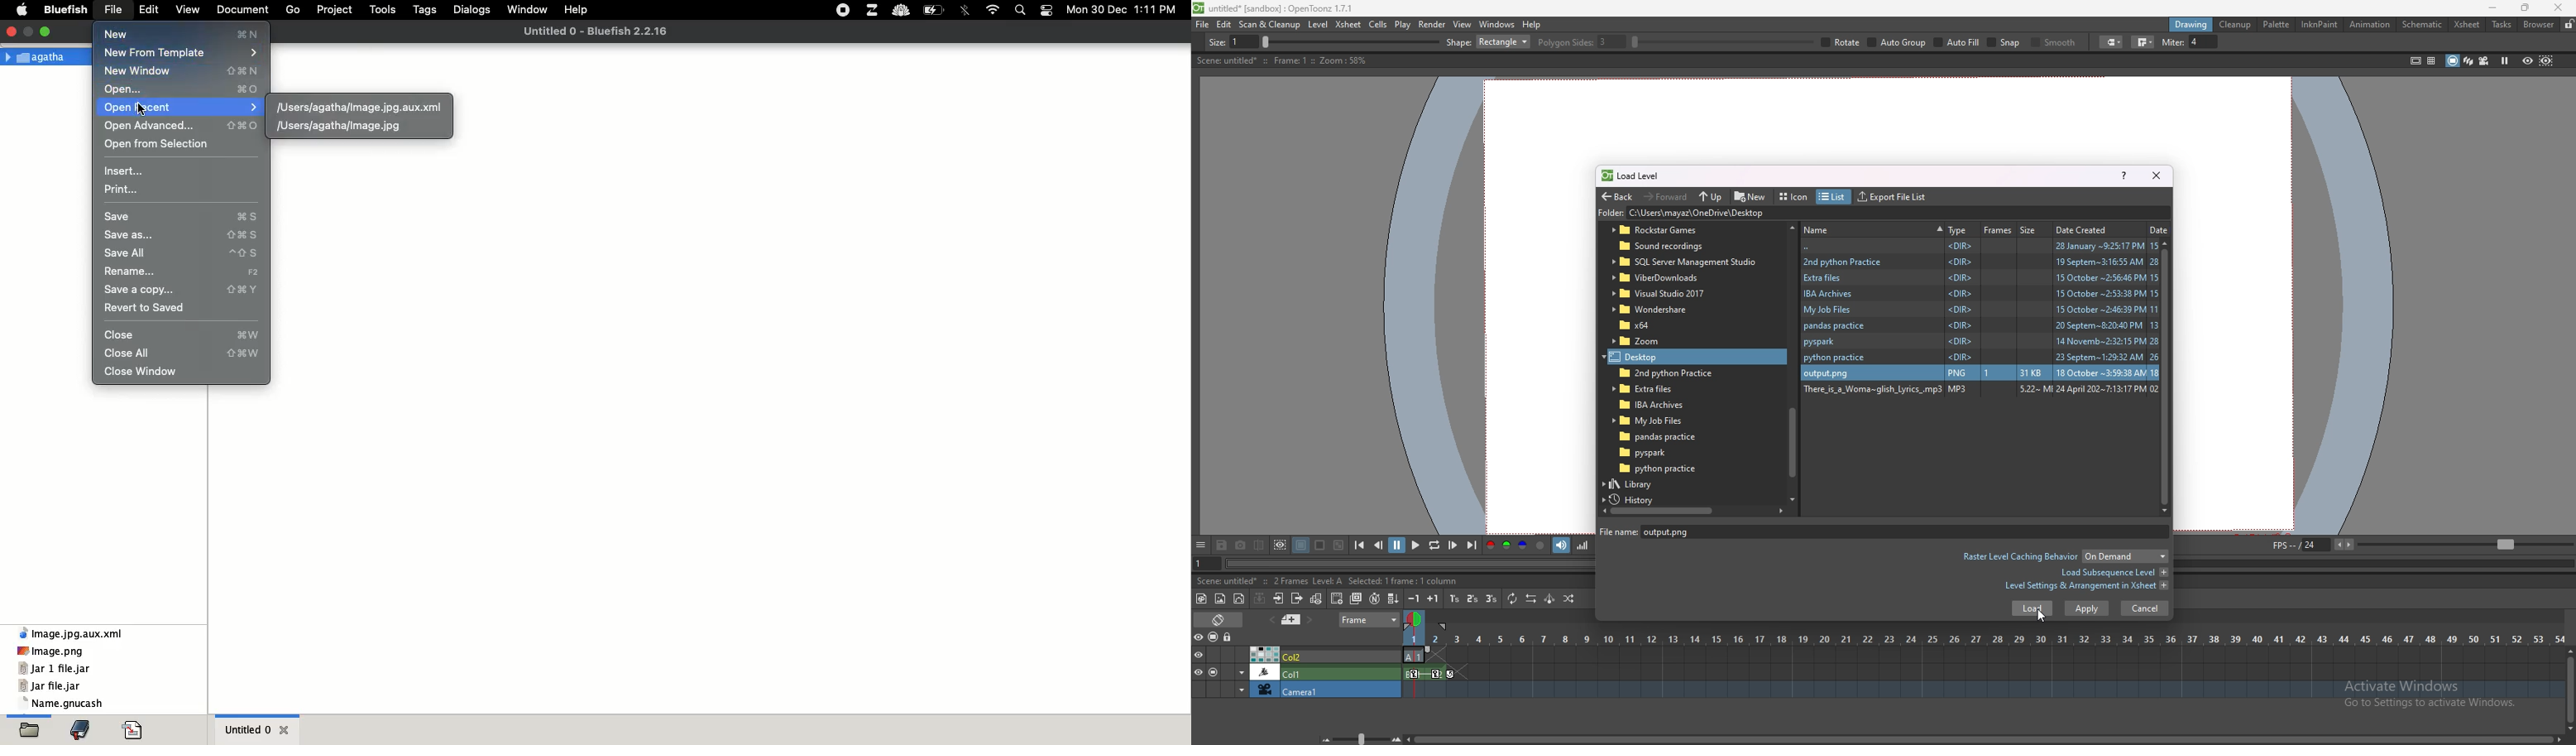  I want to click on toggle edit in place, so click(1316, 598).